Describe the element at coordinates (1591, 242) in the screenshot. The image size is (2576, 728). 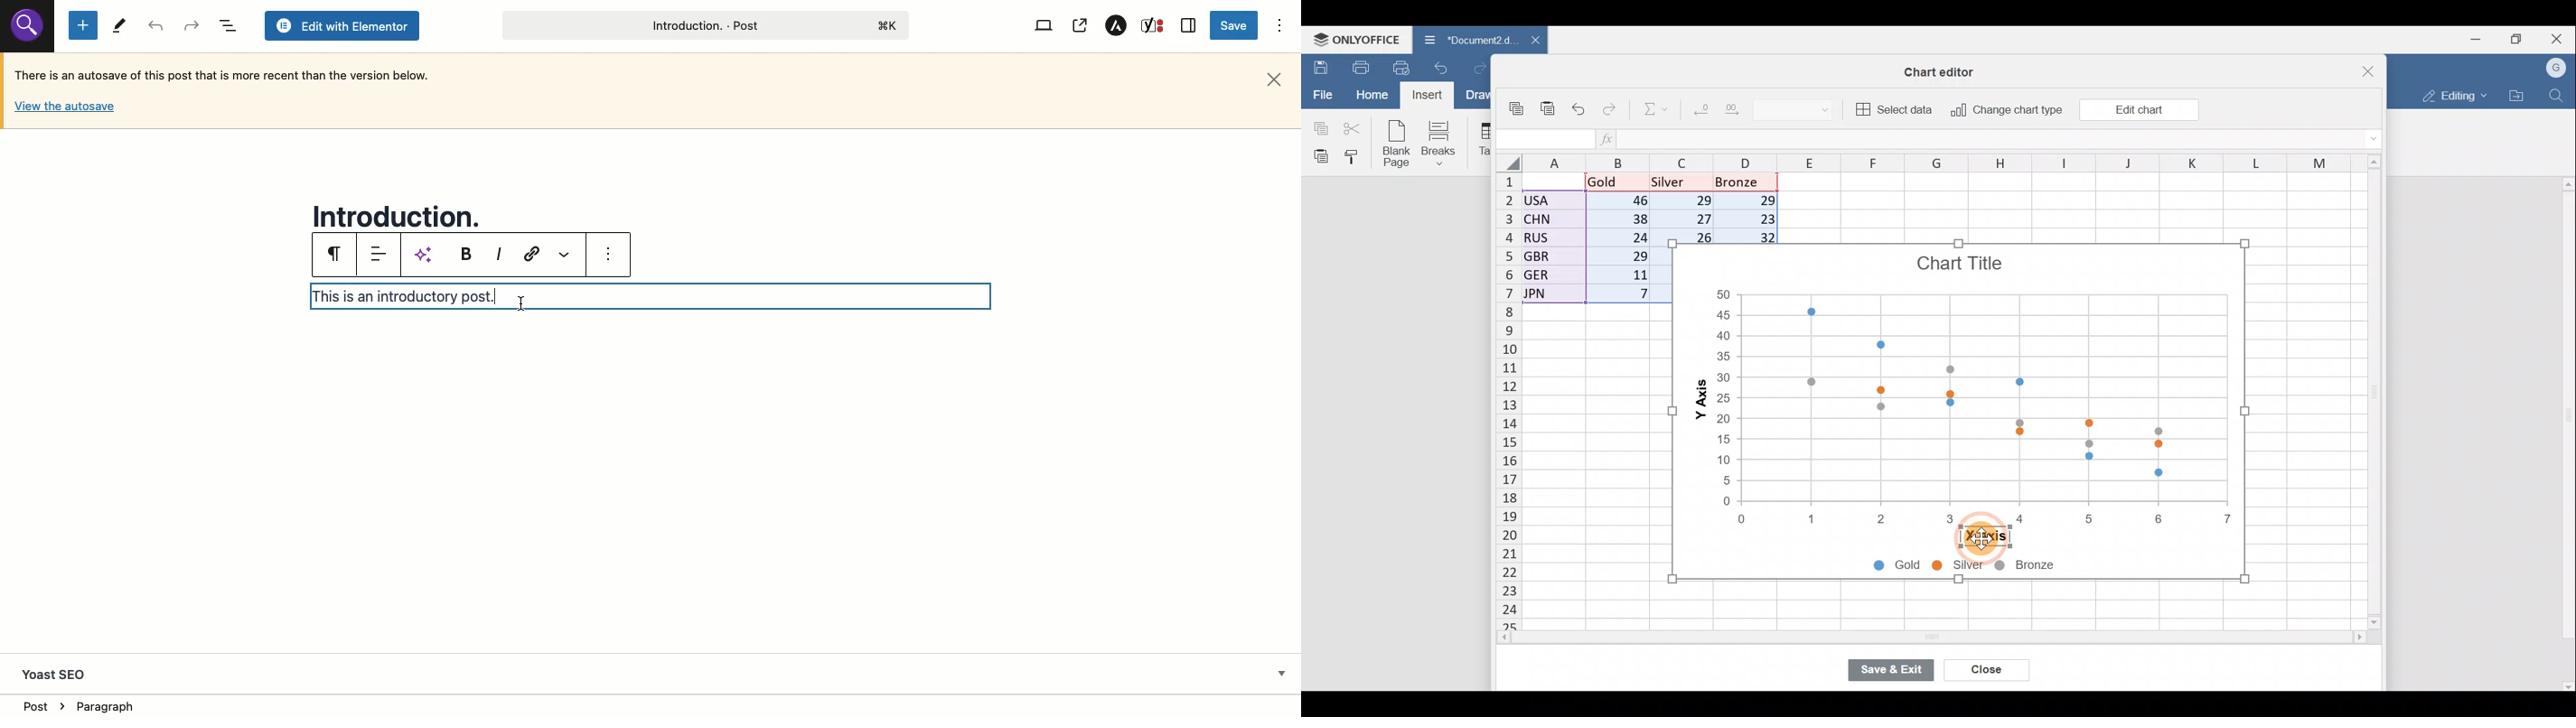
I see `Data` at that location.